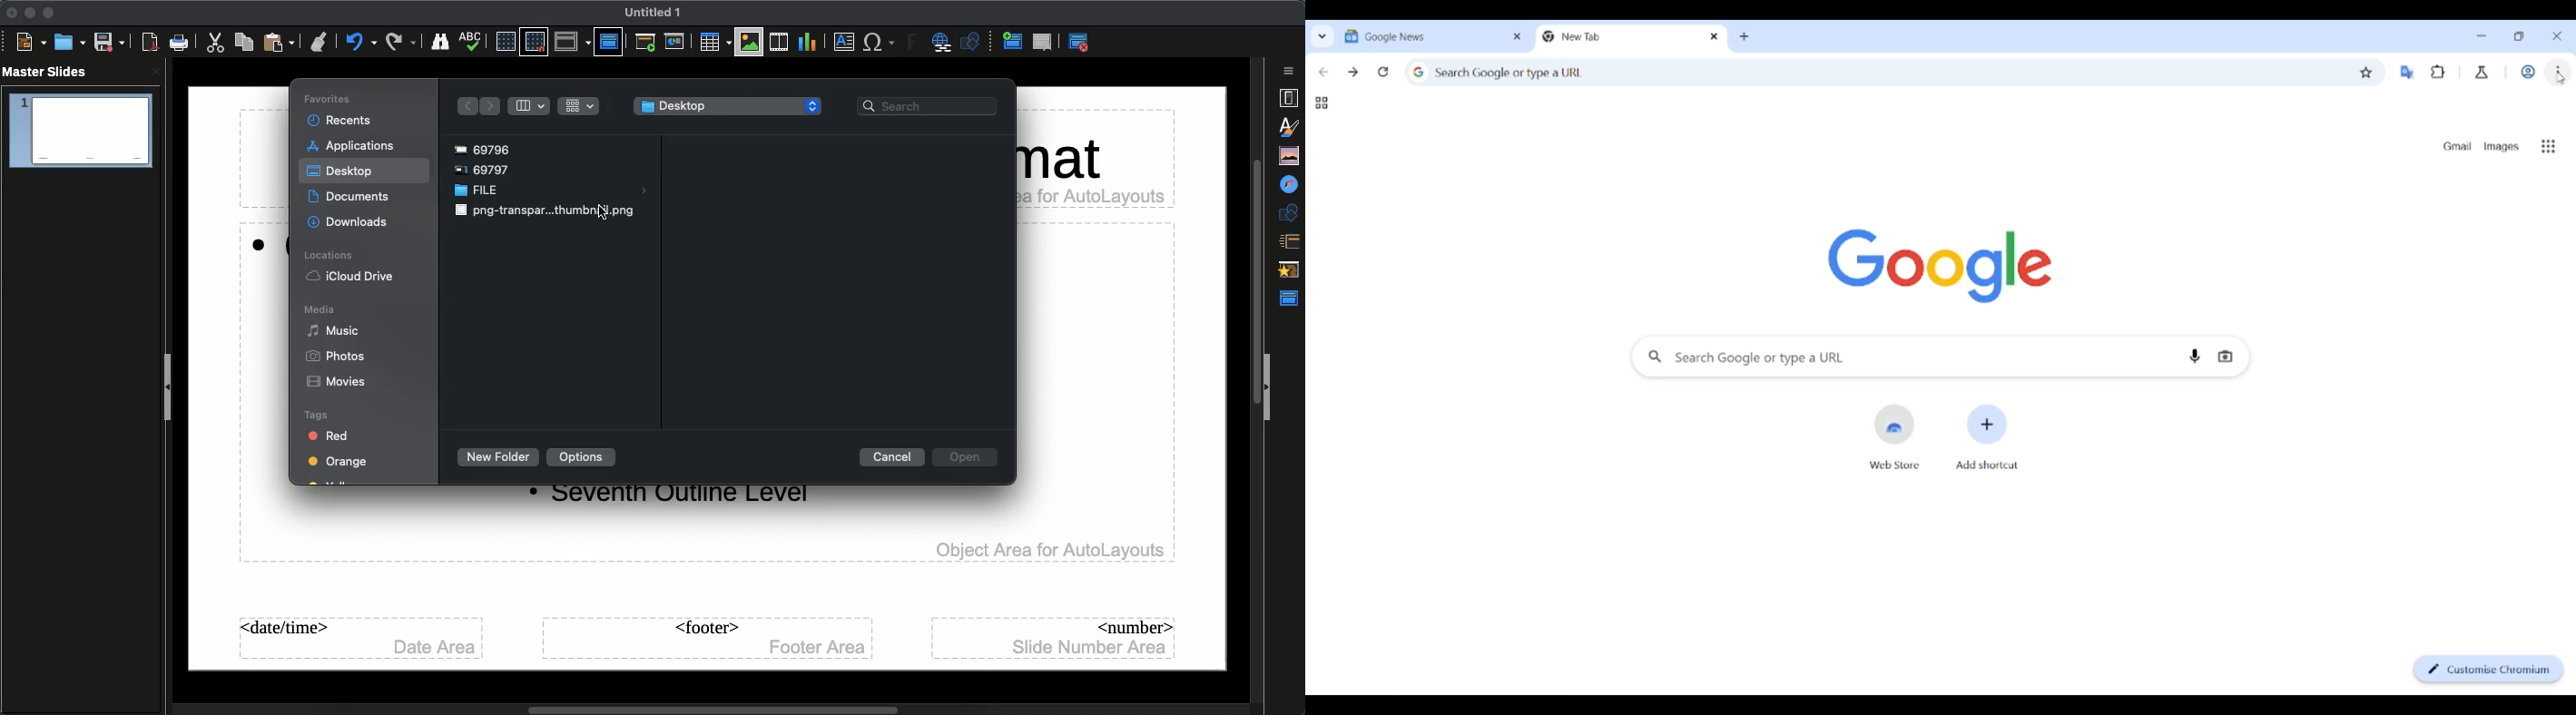 The height and width of the screenshot is (728, 2576). What do you see at coordinates (318, 416) in the screenshot?
I see `Tags` at bounding box center [318, 416].